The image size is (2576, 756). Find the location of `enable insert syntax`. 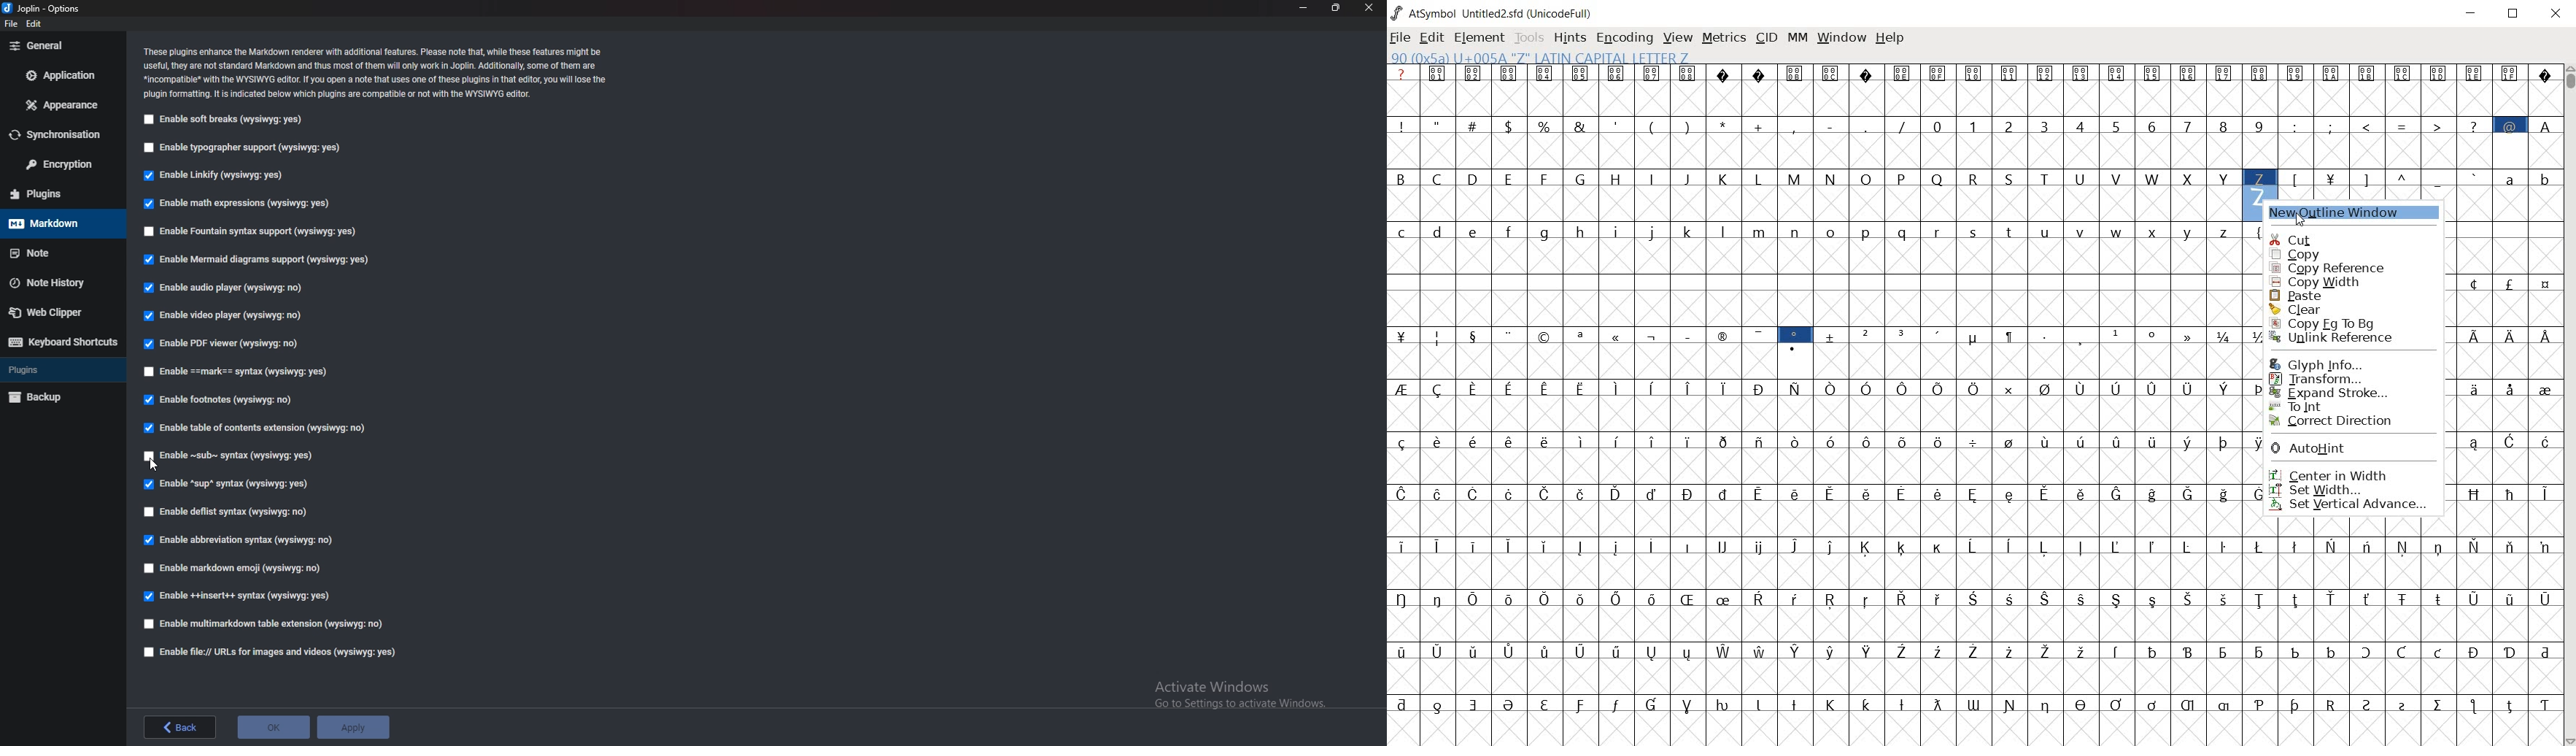

enable insert syntax is located at coordinates (238, 596).